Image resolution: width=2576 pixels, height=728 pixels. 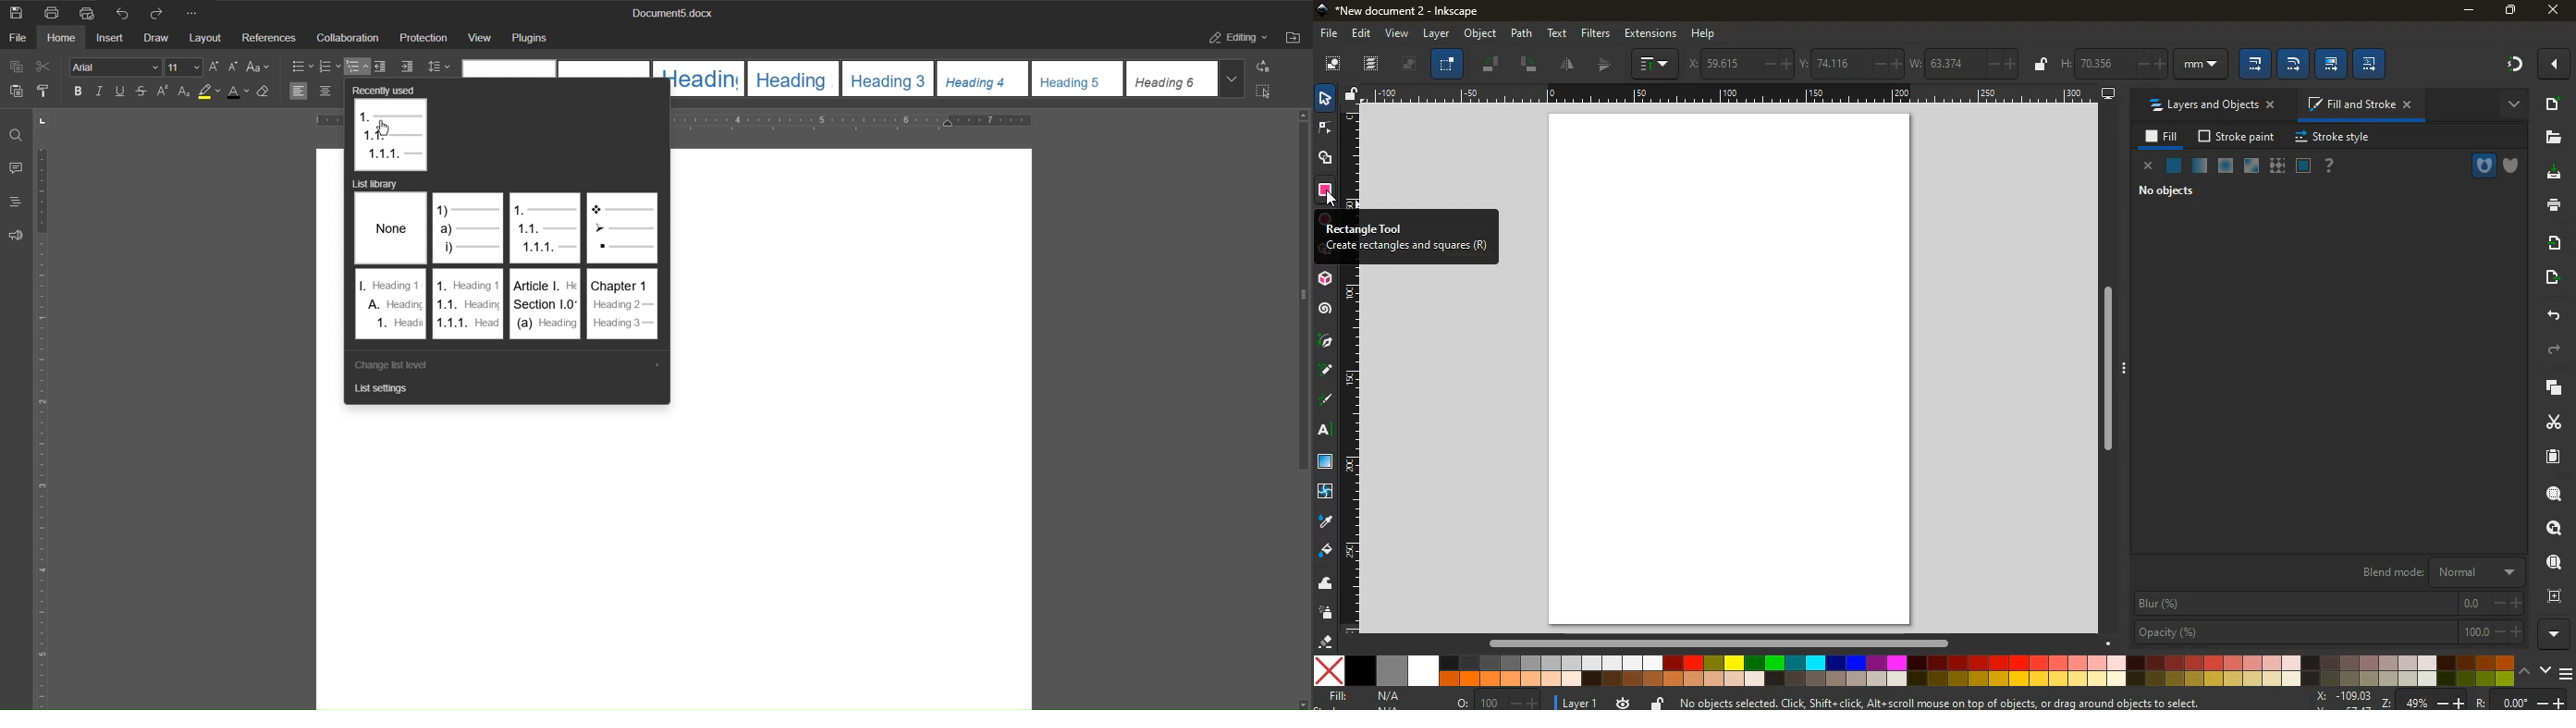 What do you see at coordinates (270, 39) in the screenshot?
I see `References` at bounding box center [270, 39].